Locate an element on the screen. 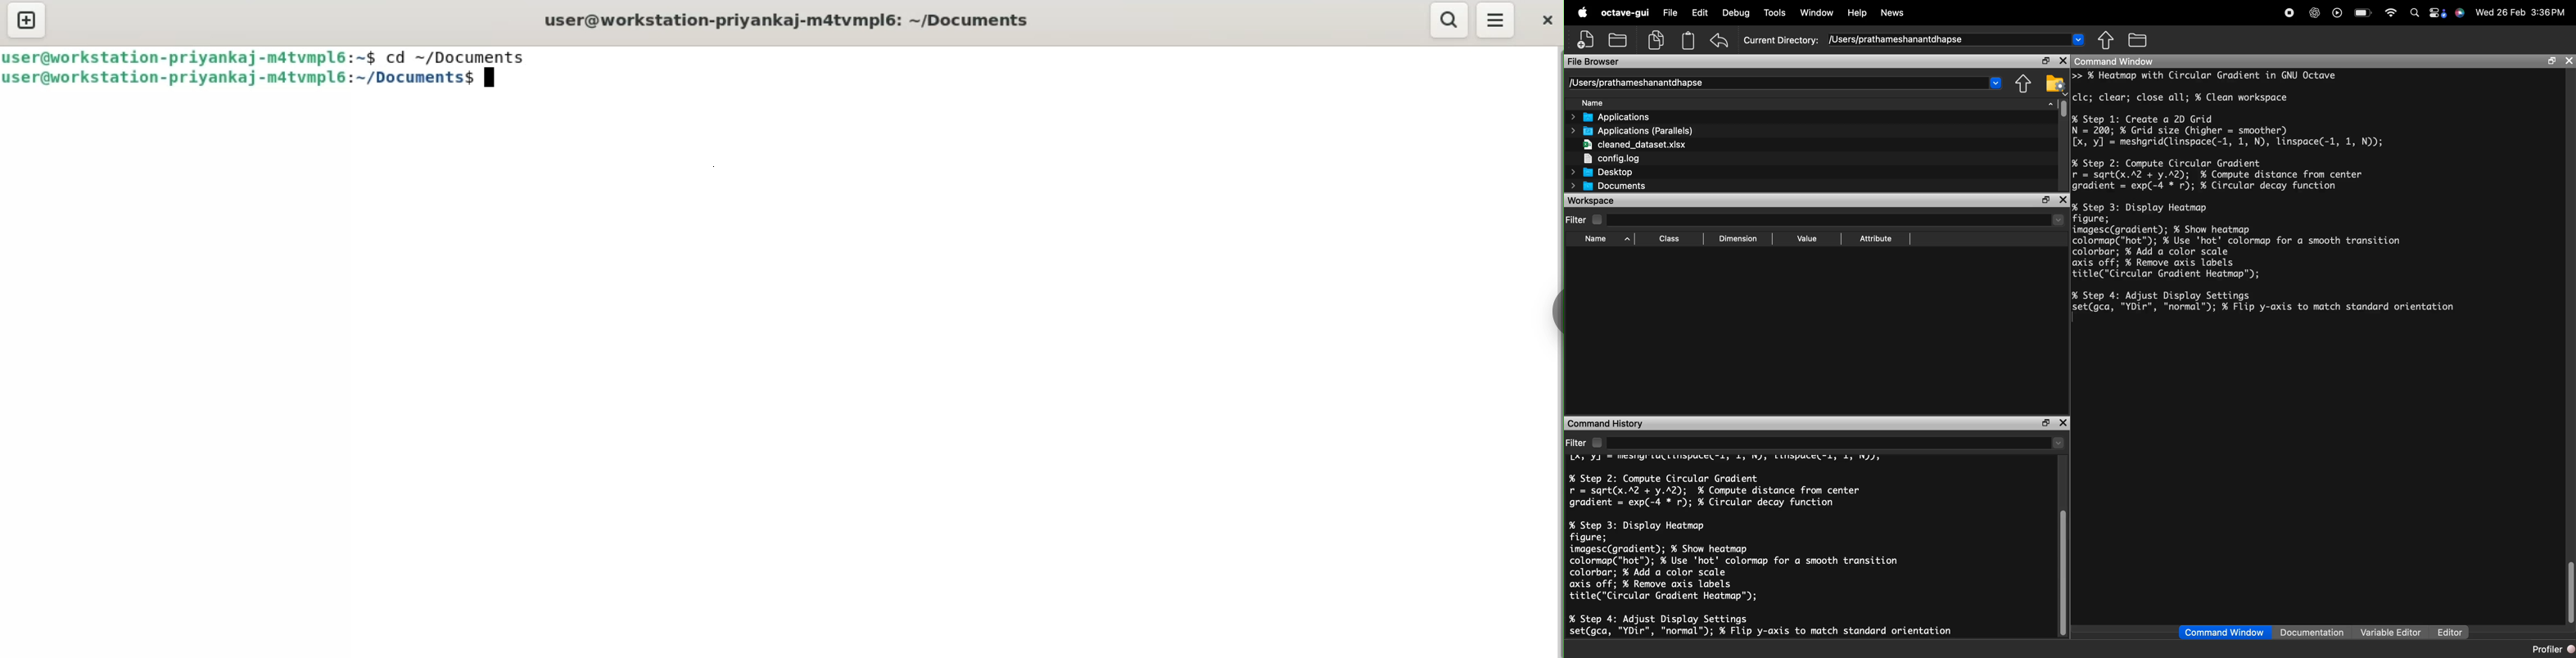  Browse directories is located at coordinates (2106, 41).